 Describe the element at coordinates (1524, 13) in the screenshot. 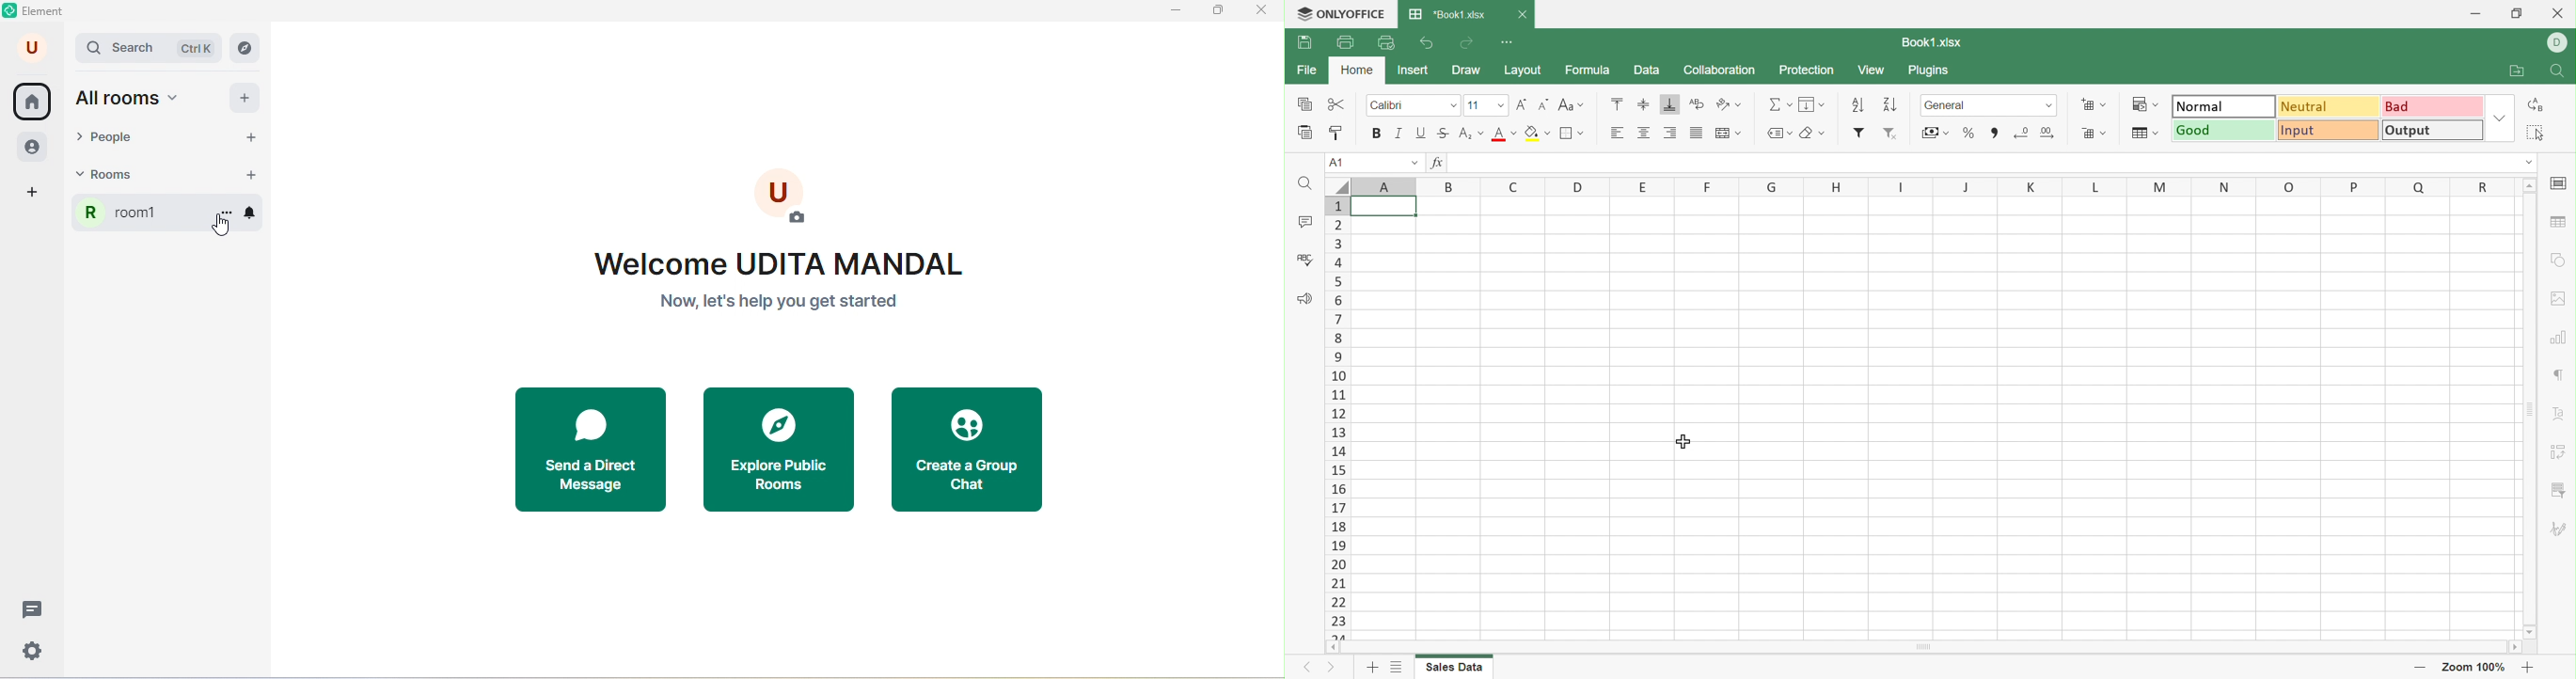

I see `close` at that location.